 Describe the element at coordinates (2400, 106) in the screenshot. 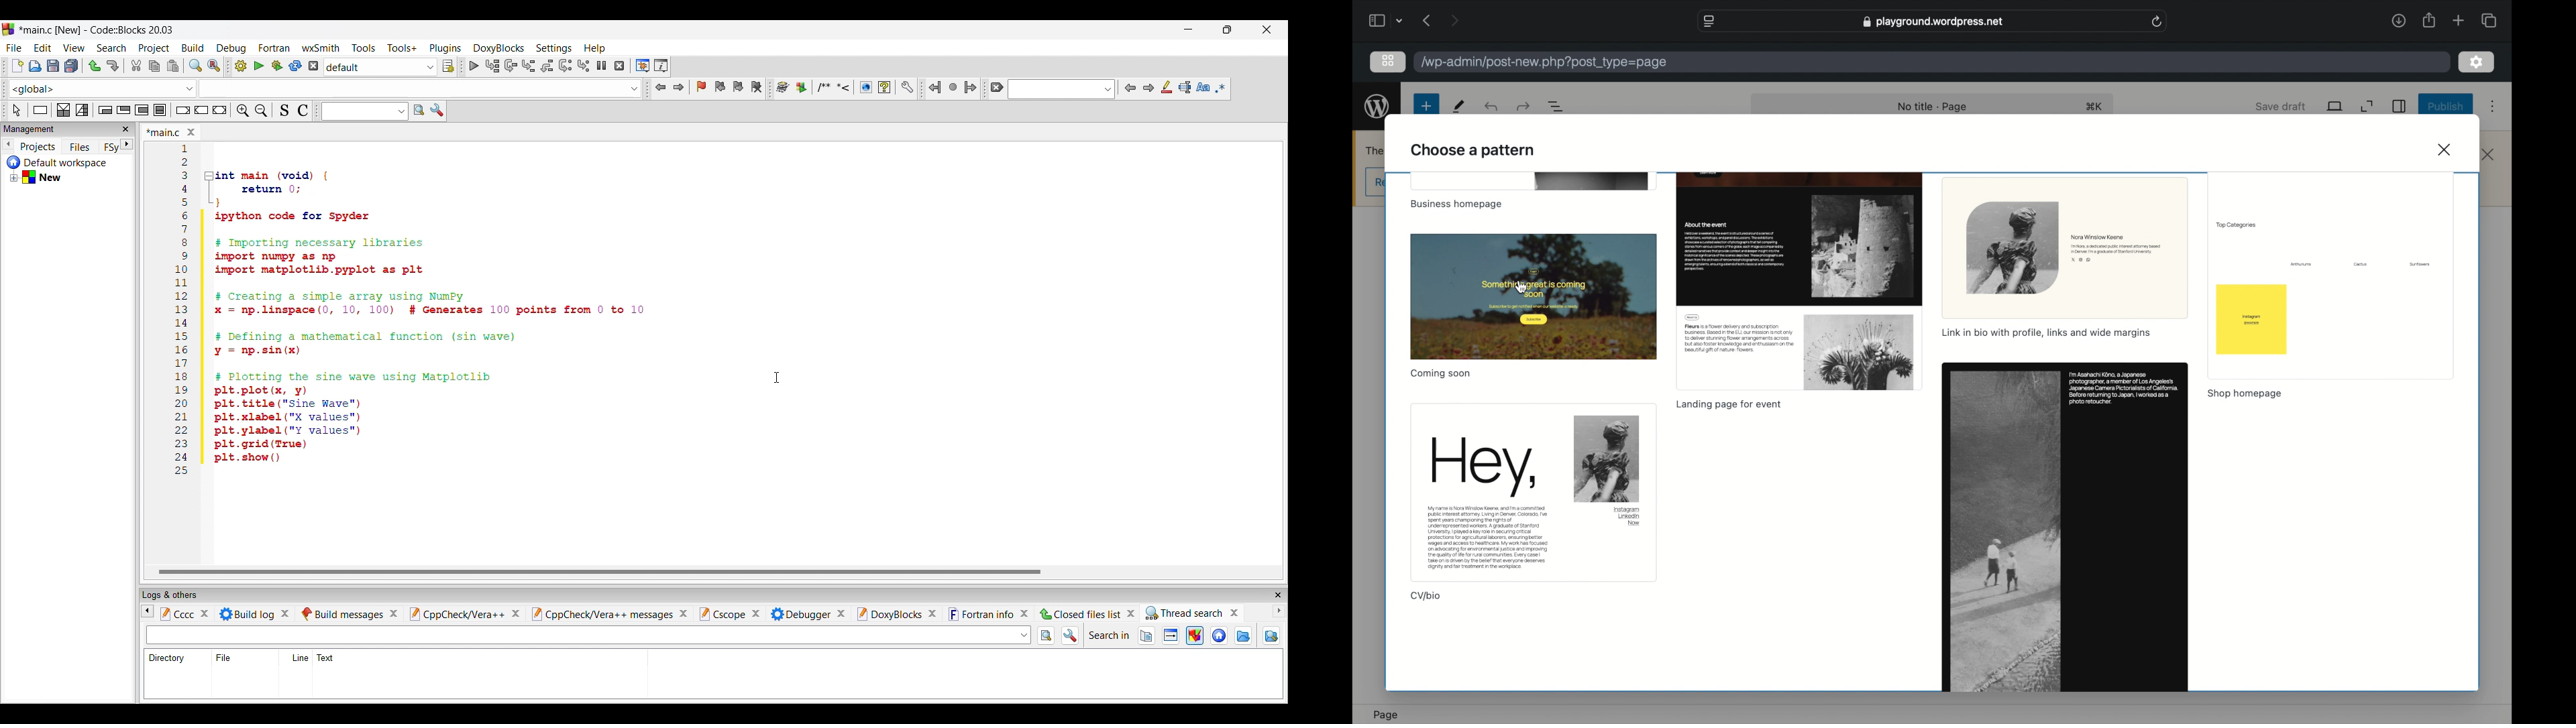

I see `sidebar` at that location.